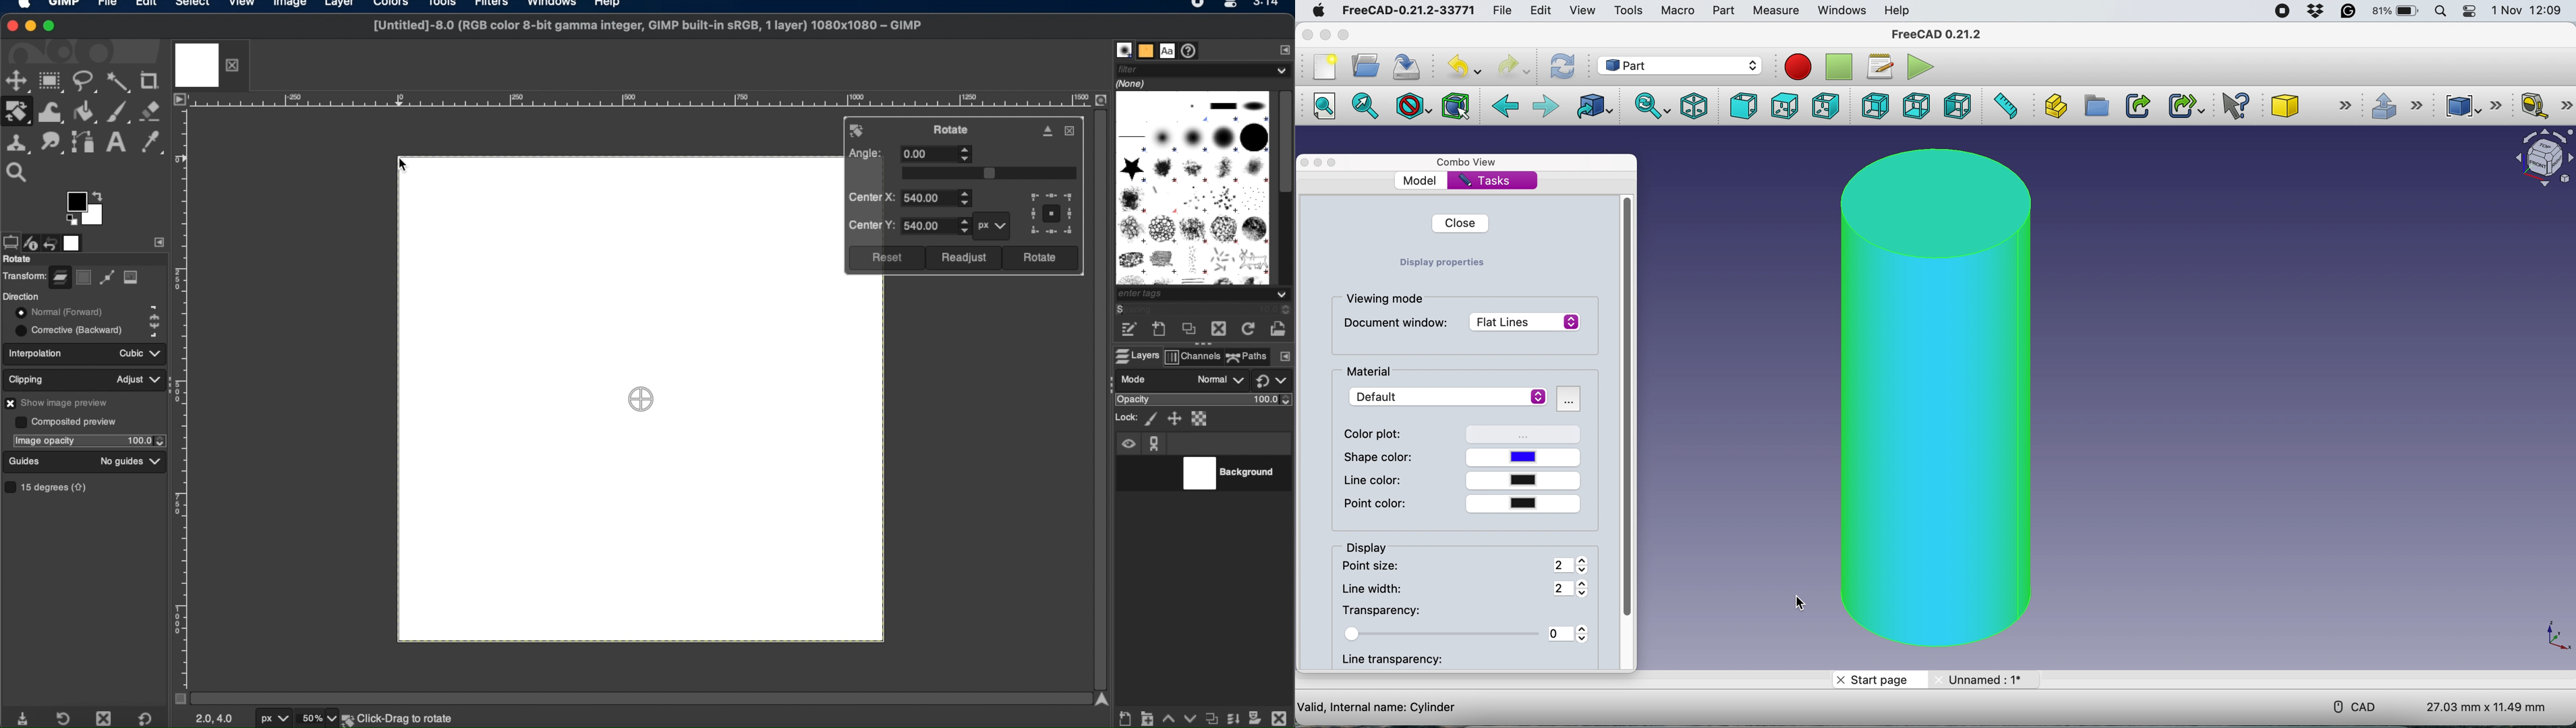  I want to click on dimensions, so click(2481, 707).